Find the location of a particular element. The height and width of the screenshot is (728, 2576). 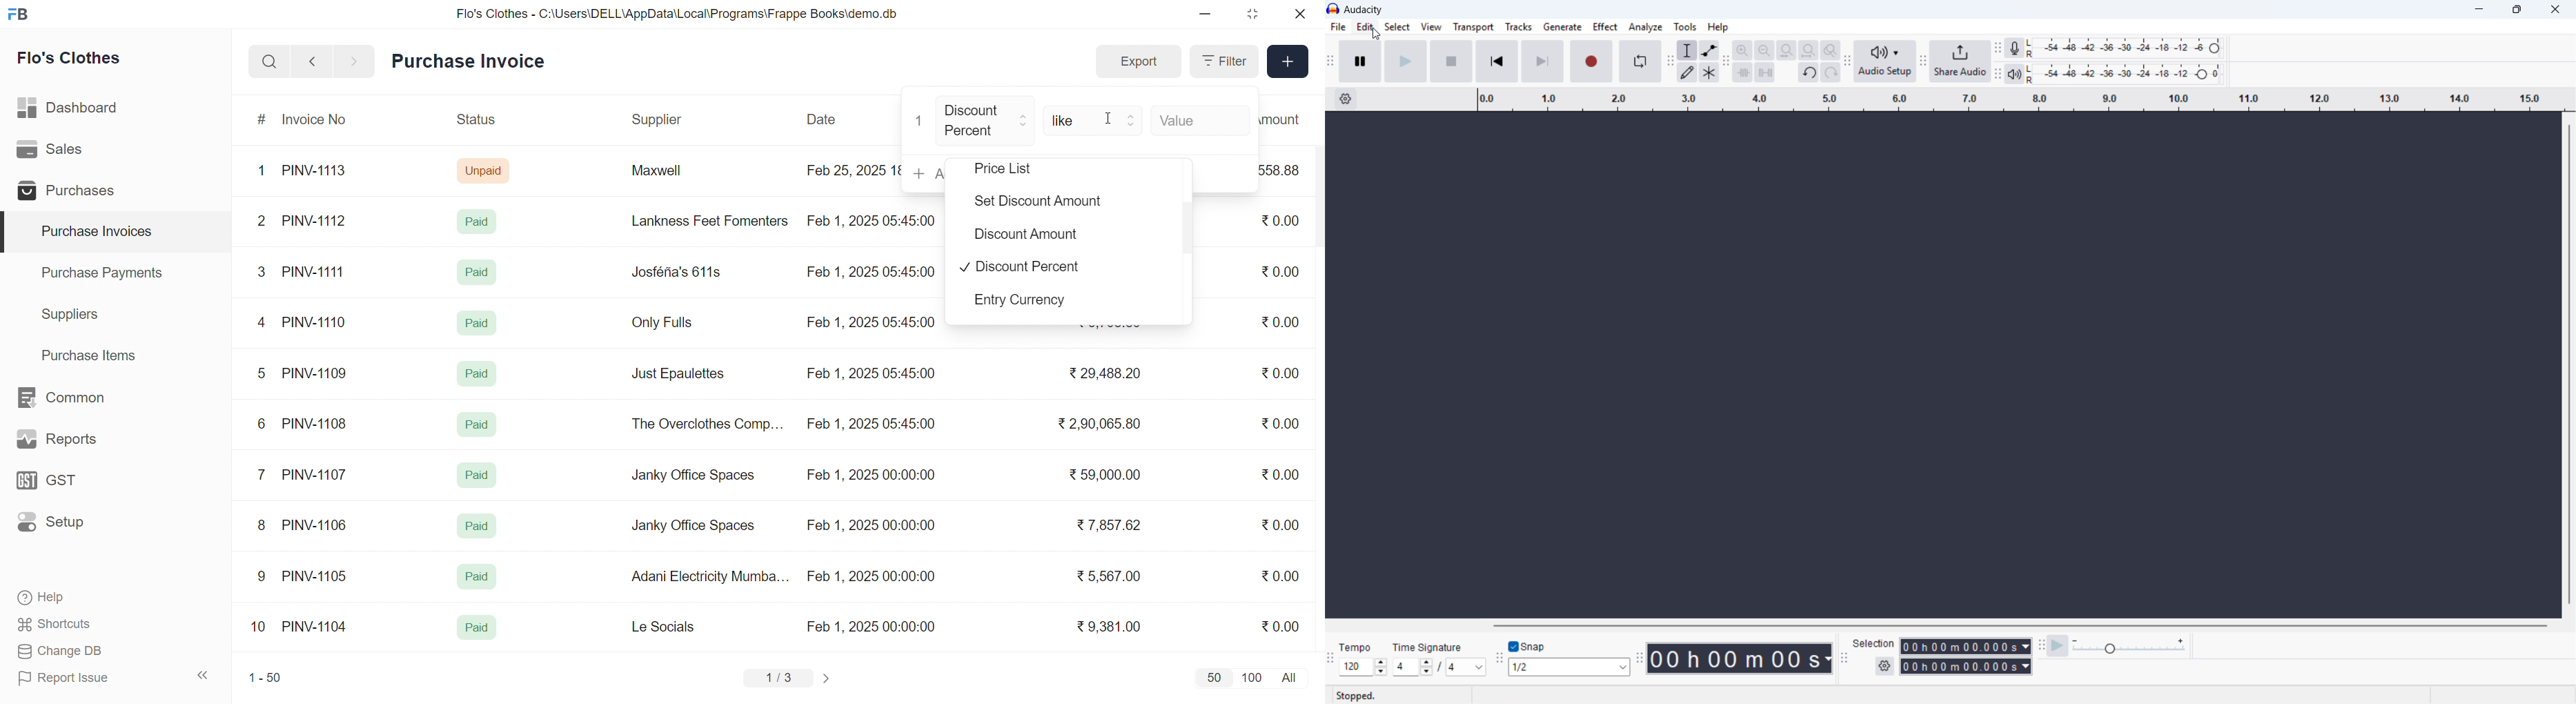

Unpaid is located at coordinates (485, 170).